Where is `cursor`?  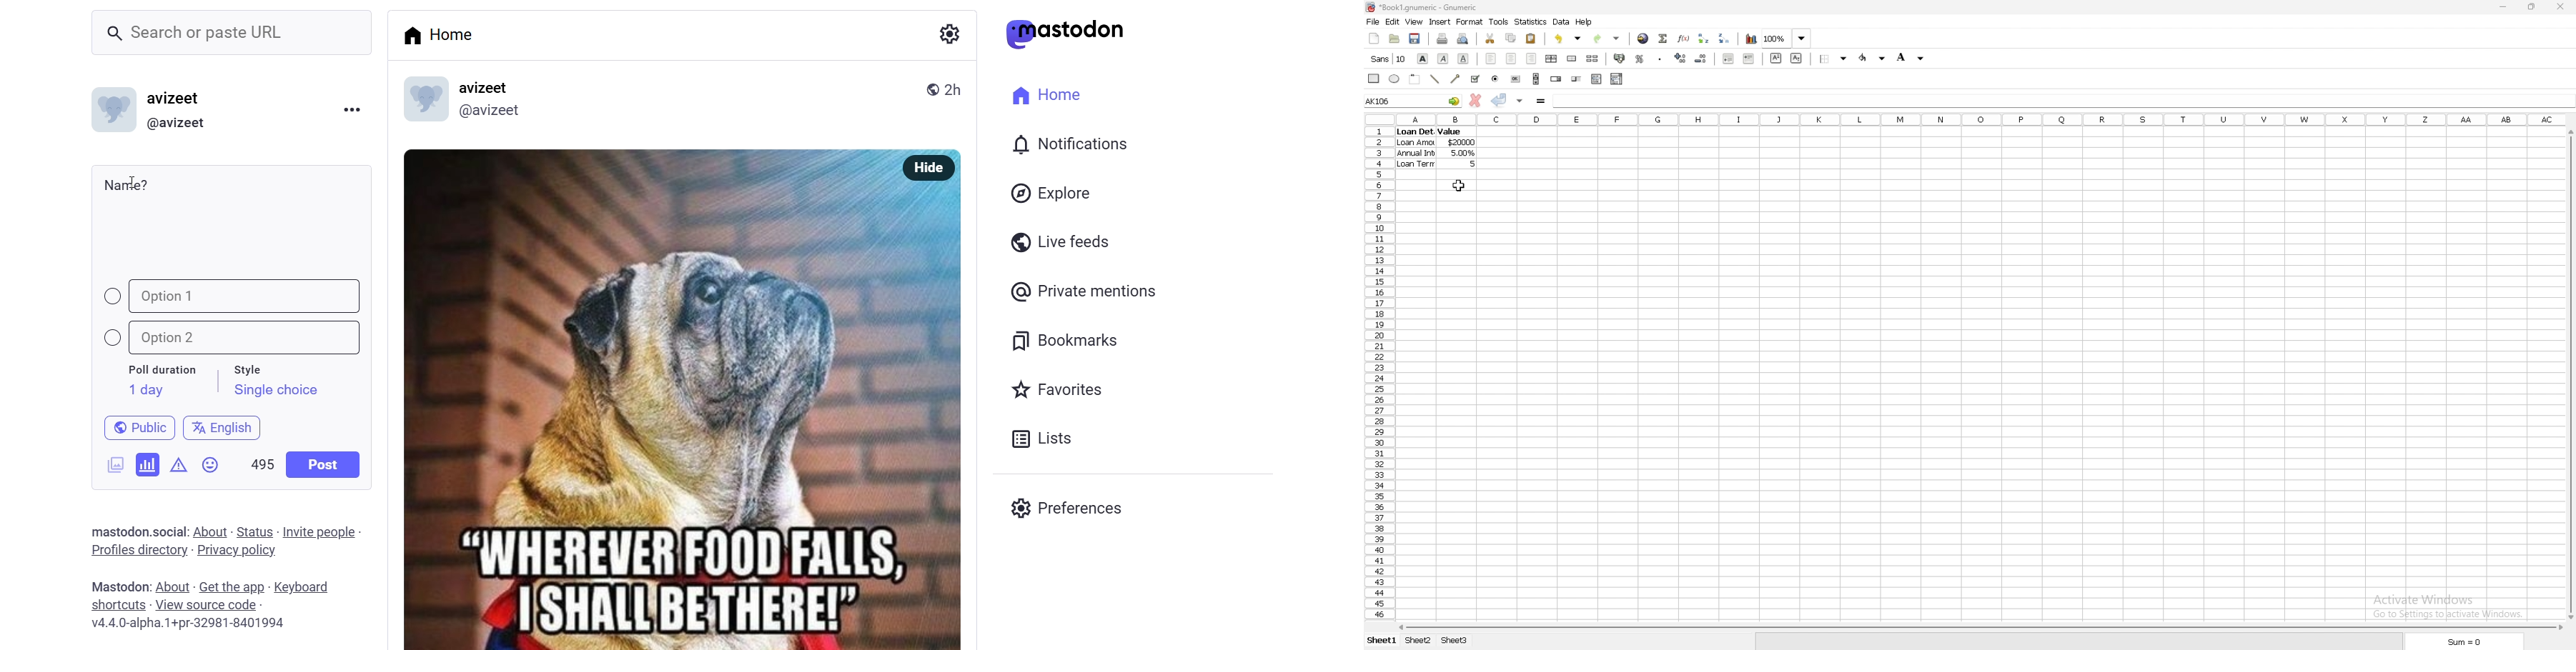
cursor is located at coordinates (139, 177).